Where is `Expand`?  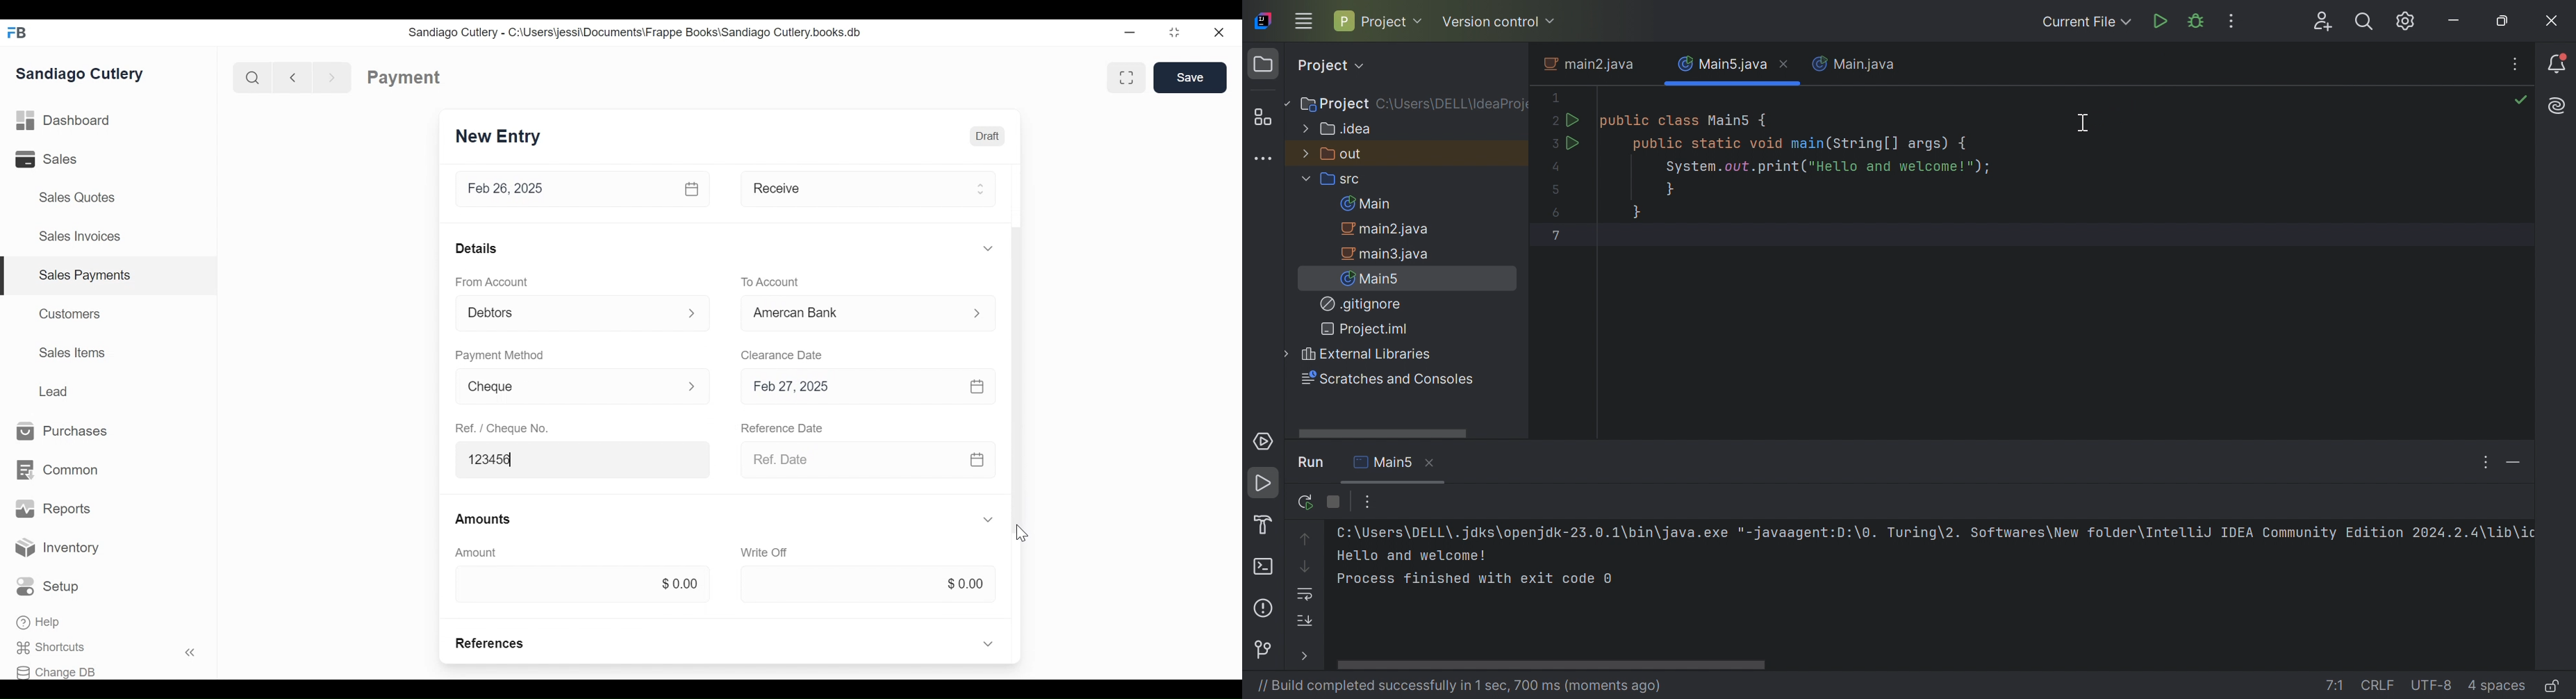
Expand is located at coordinates (692, 385).